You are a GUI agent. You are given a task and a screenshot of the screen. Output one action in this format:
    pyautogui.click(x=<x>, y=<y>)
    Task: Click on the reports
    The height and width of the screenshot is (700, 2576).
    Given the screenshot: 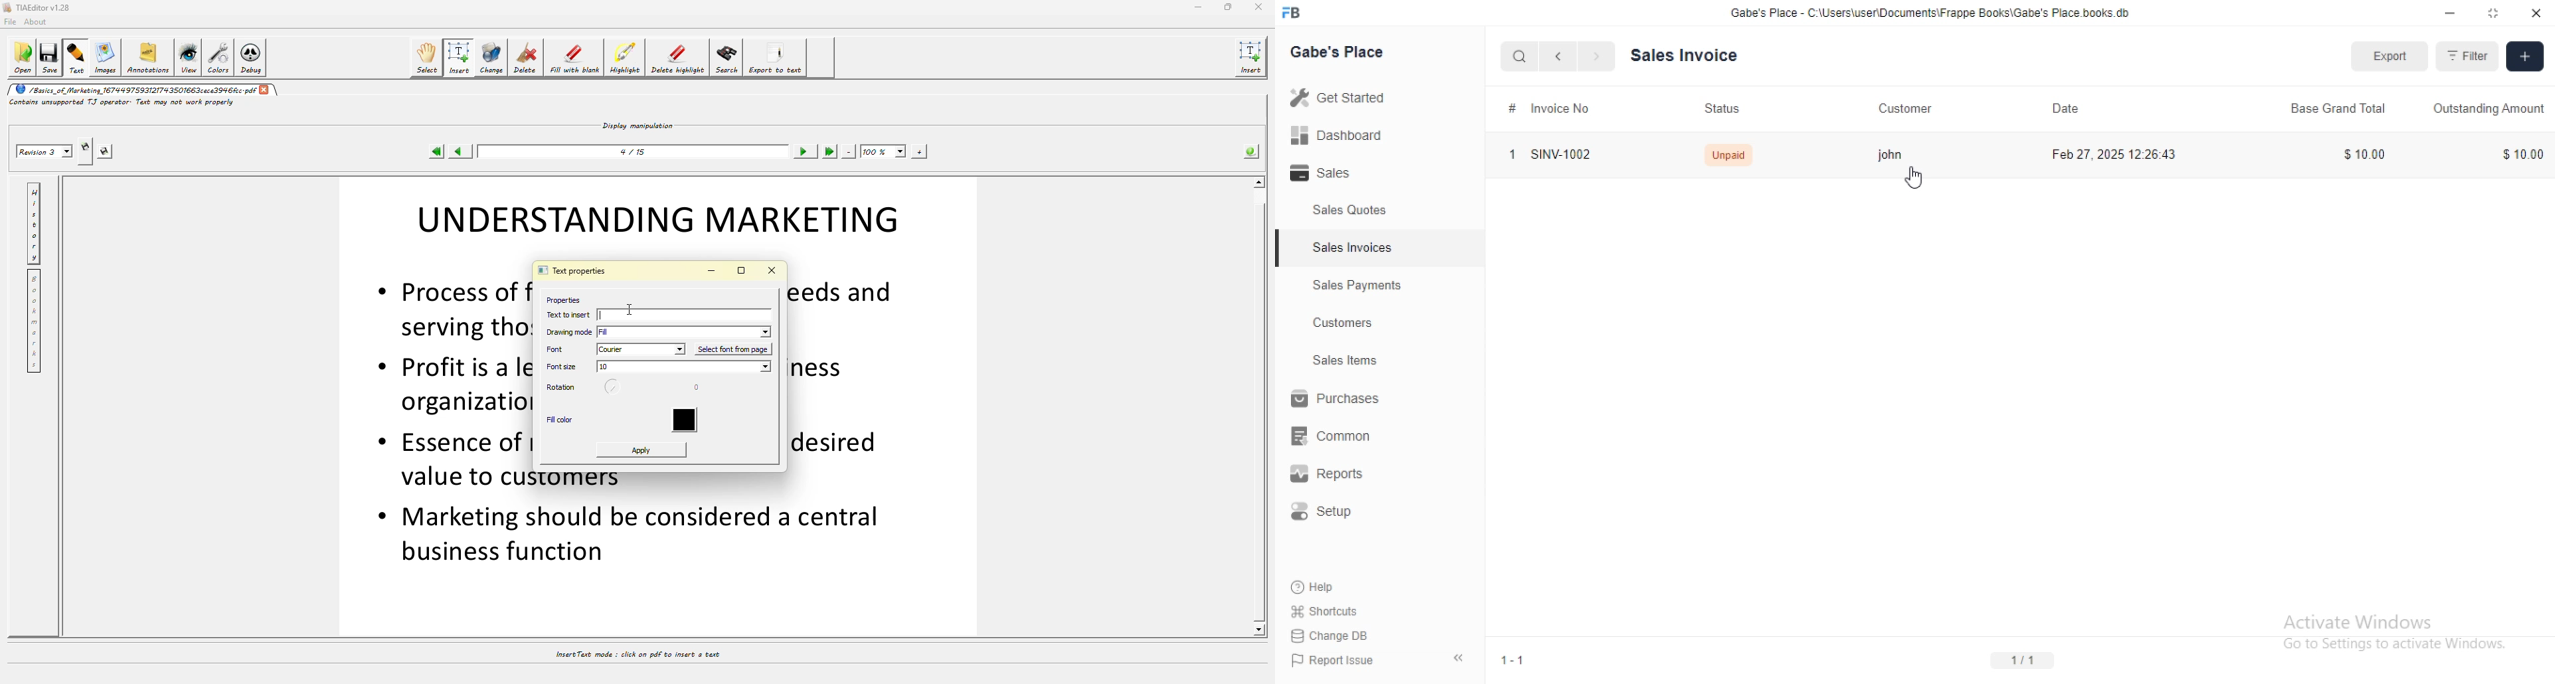 What is the action you would take?
    pyautogui.click(x=1326, y=474)
    